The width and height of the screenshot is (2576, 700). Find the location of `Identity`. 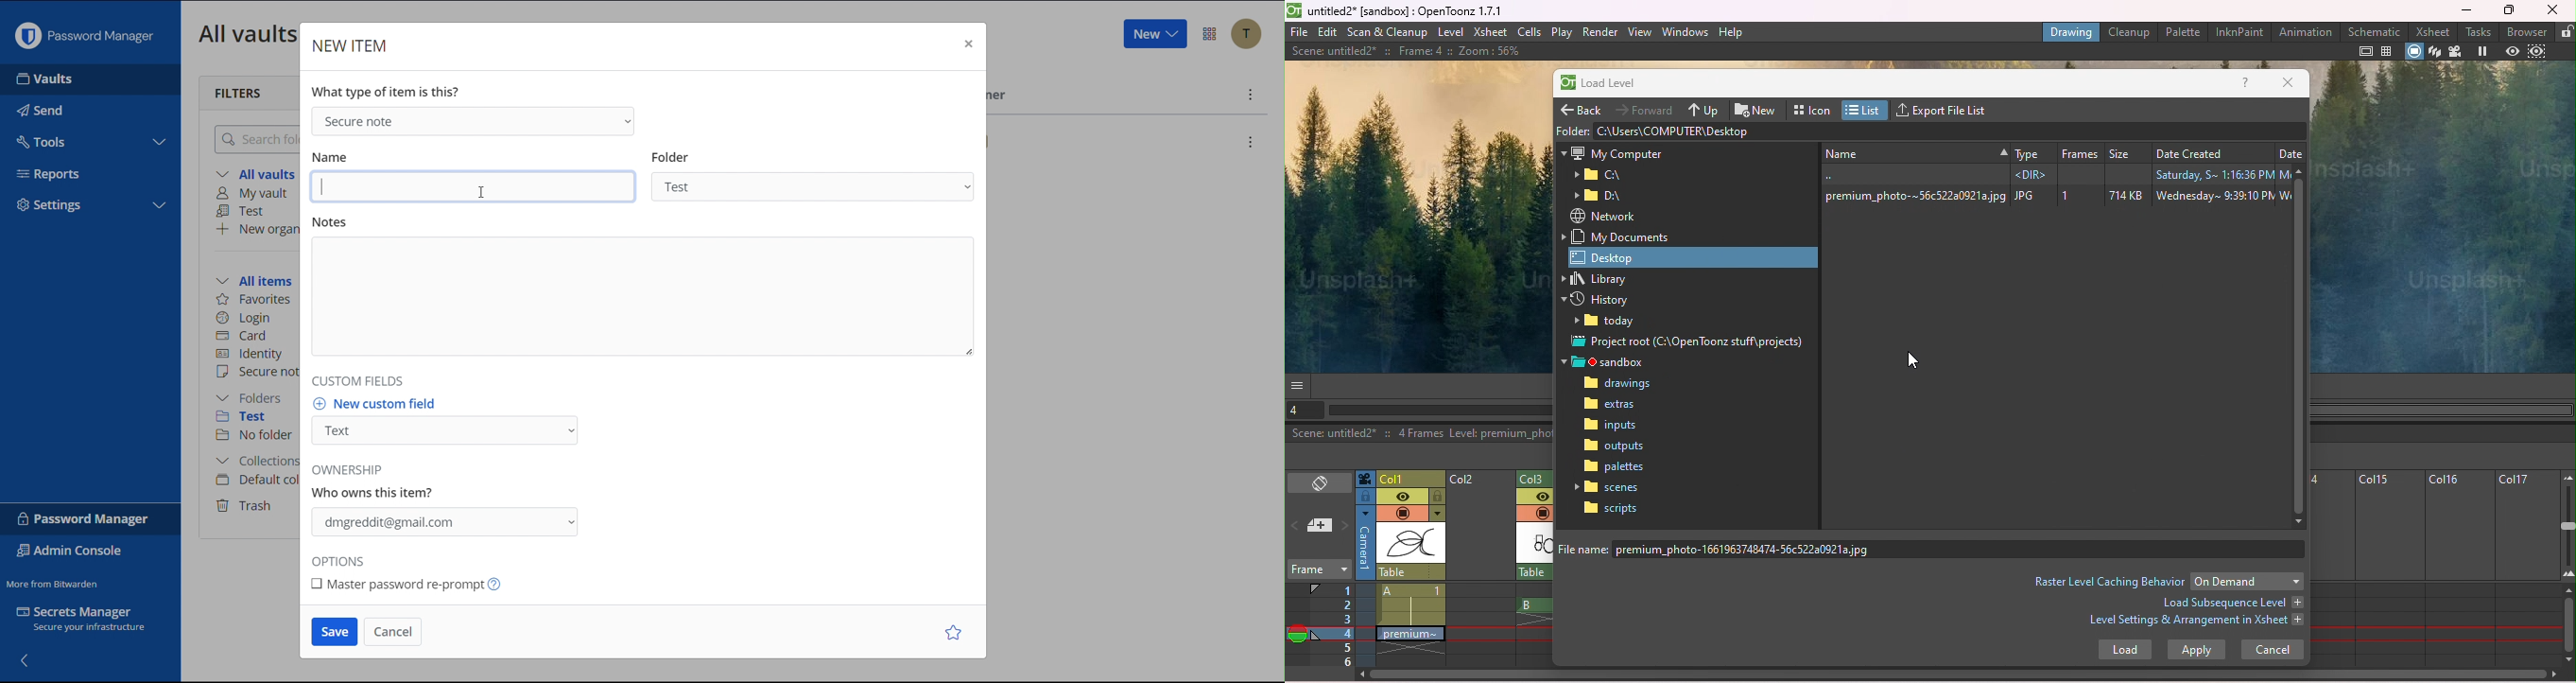

Identity is located at coordinates (251, 354).